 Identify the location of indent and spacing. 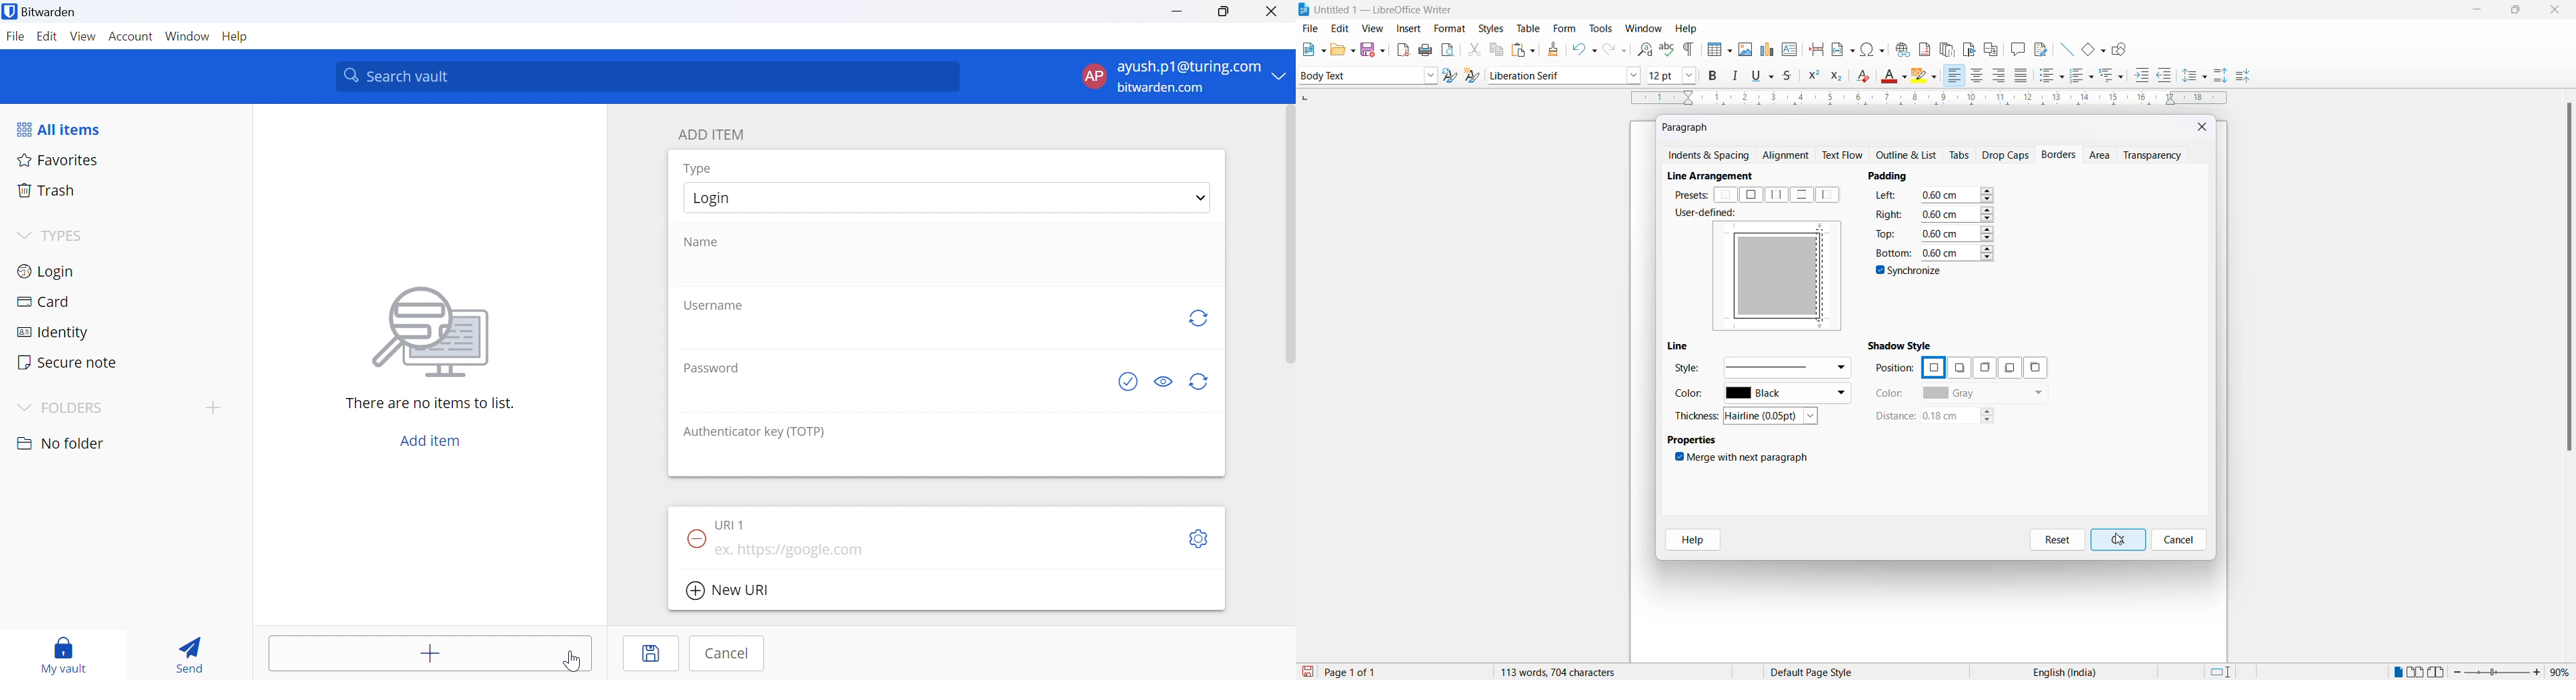
(1710, 156).